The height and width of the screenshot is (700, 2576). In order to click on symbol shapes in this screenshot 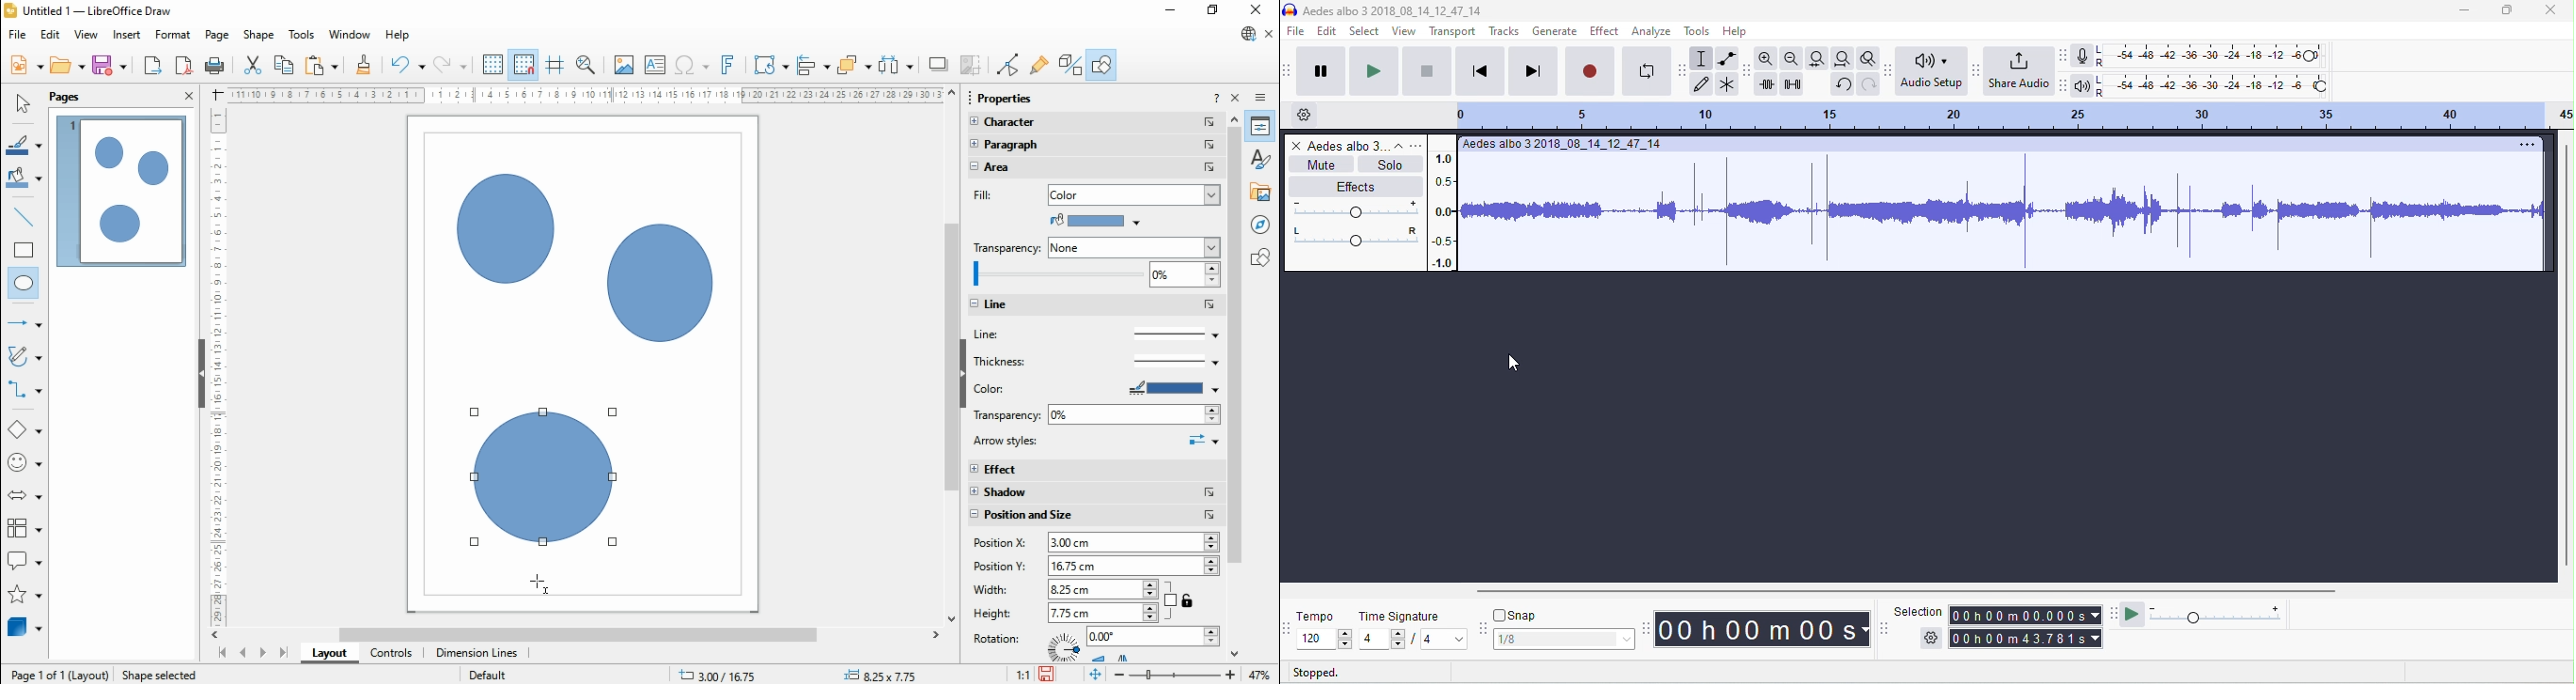, I will do `click(26, 465)`.